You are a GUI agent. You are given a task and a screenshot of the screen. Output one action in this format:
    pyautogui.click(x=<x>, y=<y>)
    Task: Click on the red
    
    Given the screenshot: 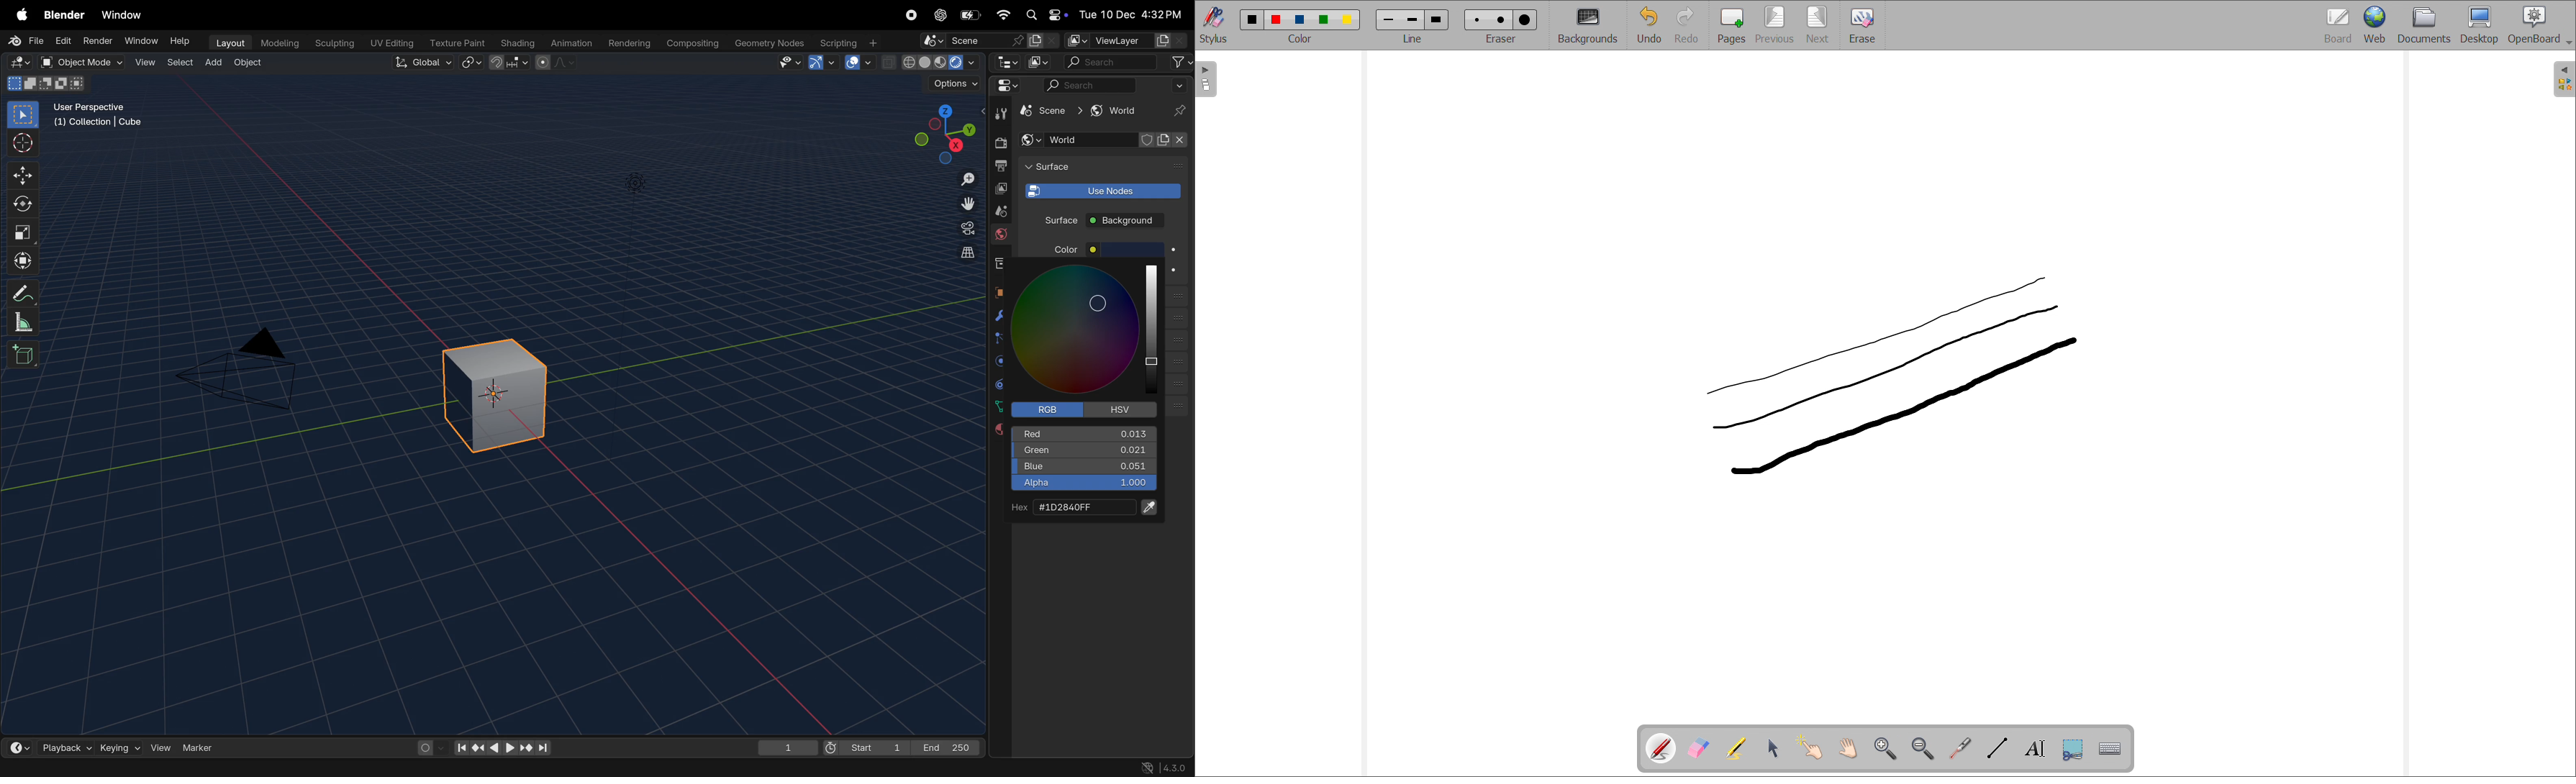 What is the action you would take?
    pyautogui.click(x=1090, y=434)
    